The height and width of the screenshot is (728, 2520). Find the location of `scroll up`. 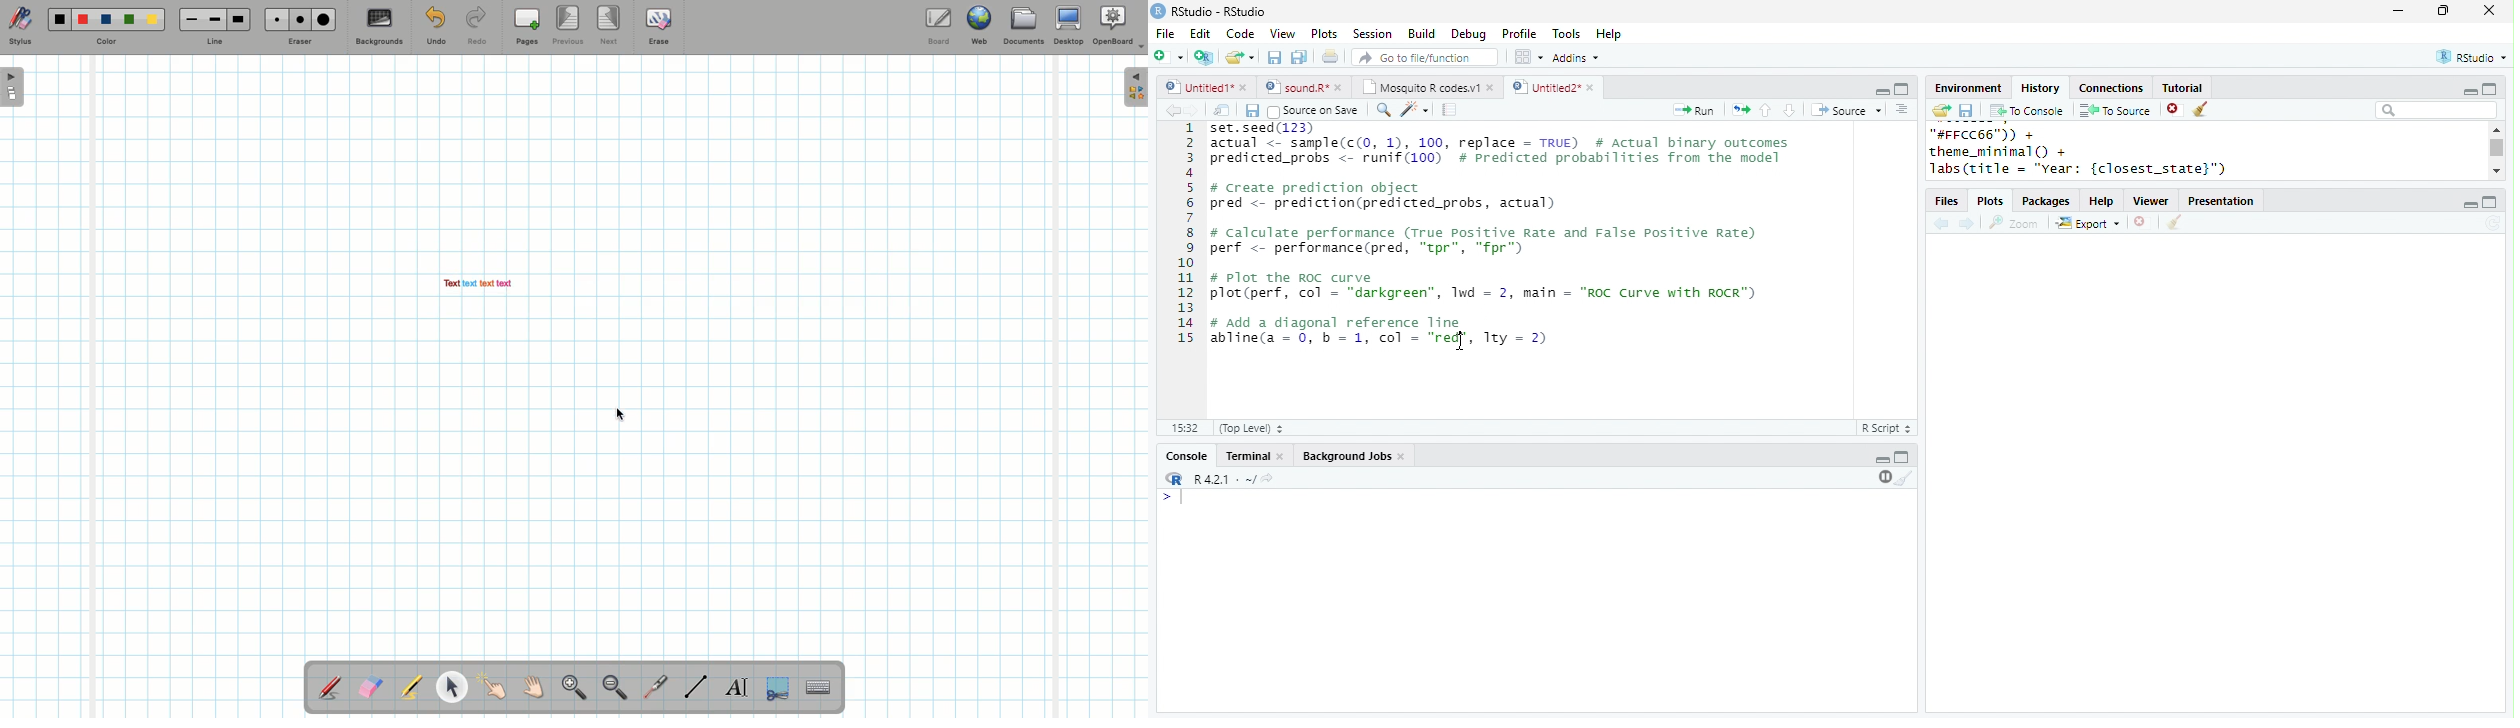

scroll up is located at coordinates (2495, 129).